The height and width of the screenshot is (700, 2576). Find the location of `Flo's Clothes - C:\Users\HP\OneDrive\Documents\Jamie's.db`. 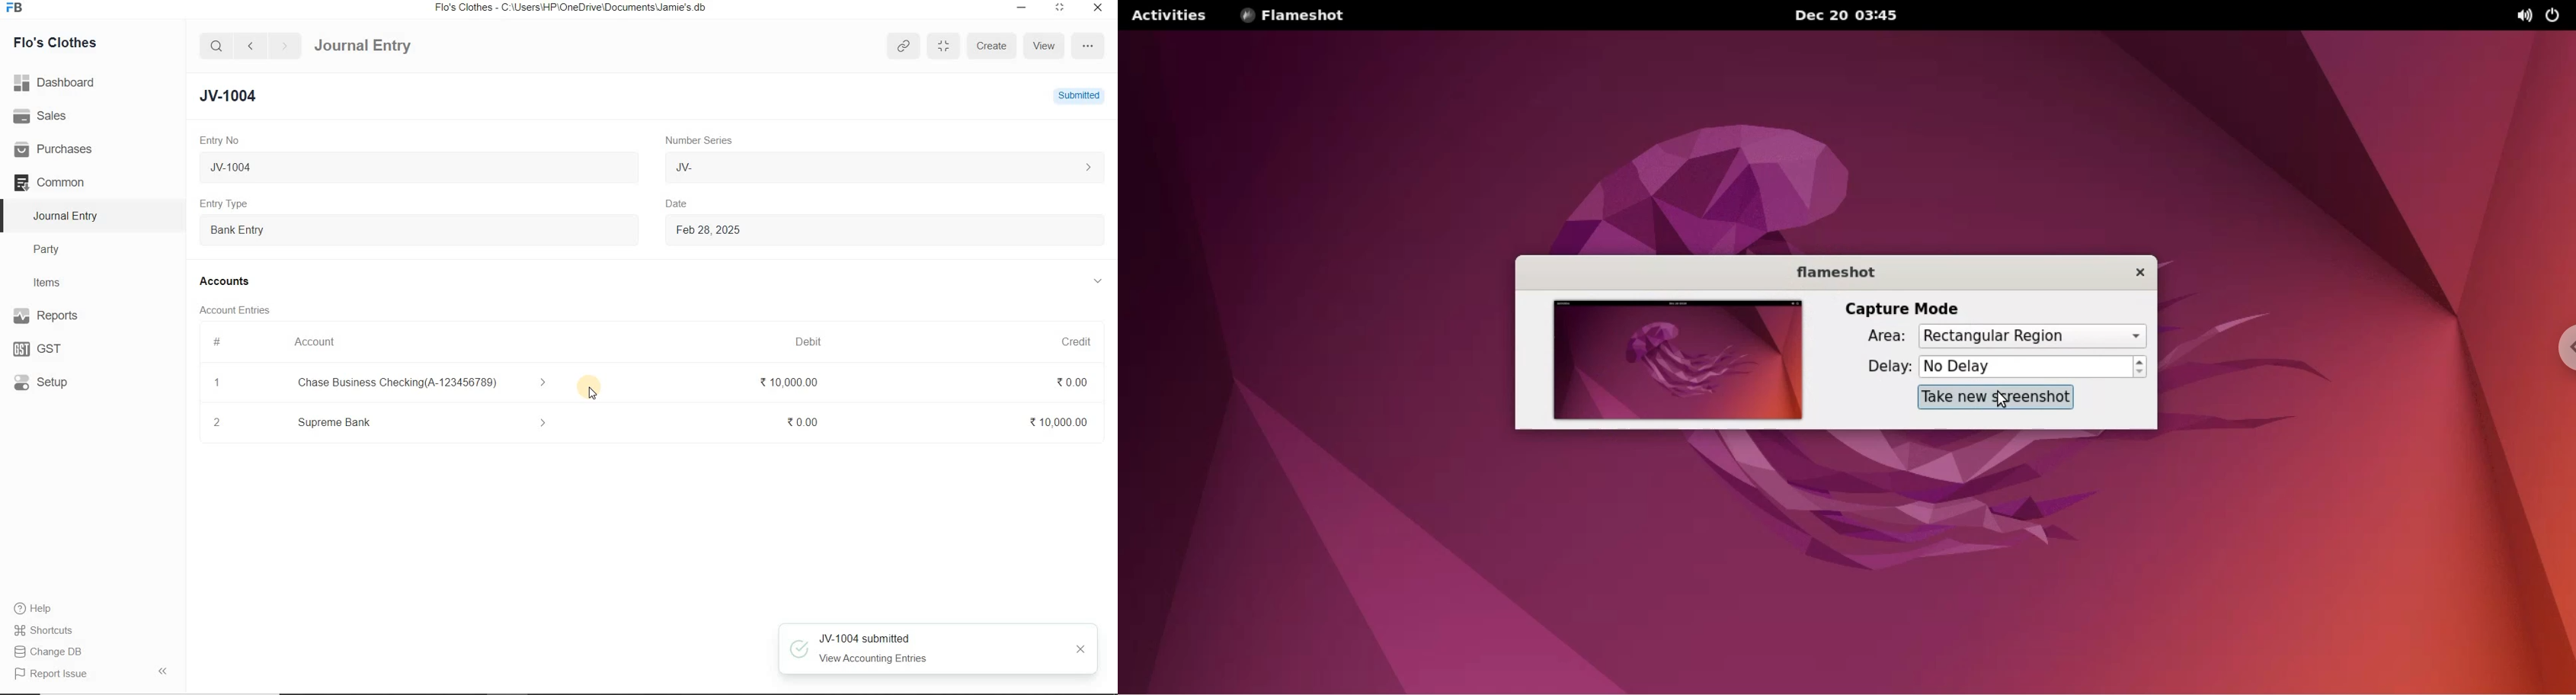

Flo's Clothes - C:\Users\HP\OneDrive\Documents\Jamie's.db is located at coordinates (572, 9).